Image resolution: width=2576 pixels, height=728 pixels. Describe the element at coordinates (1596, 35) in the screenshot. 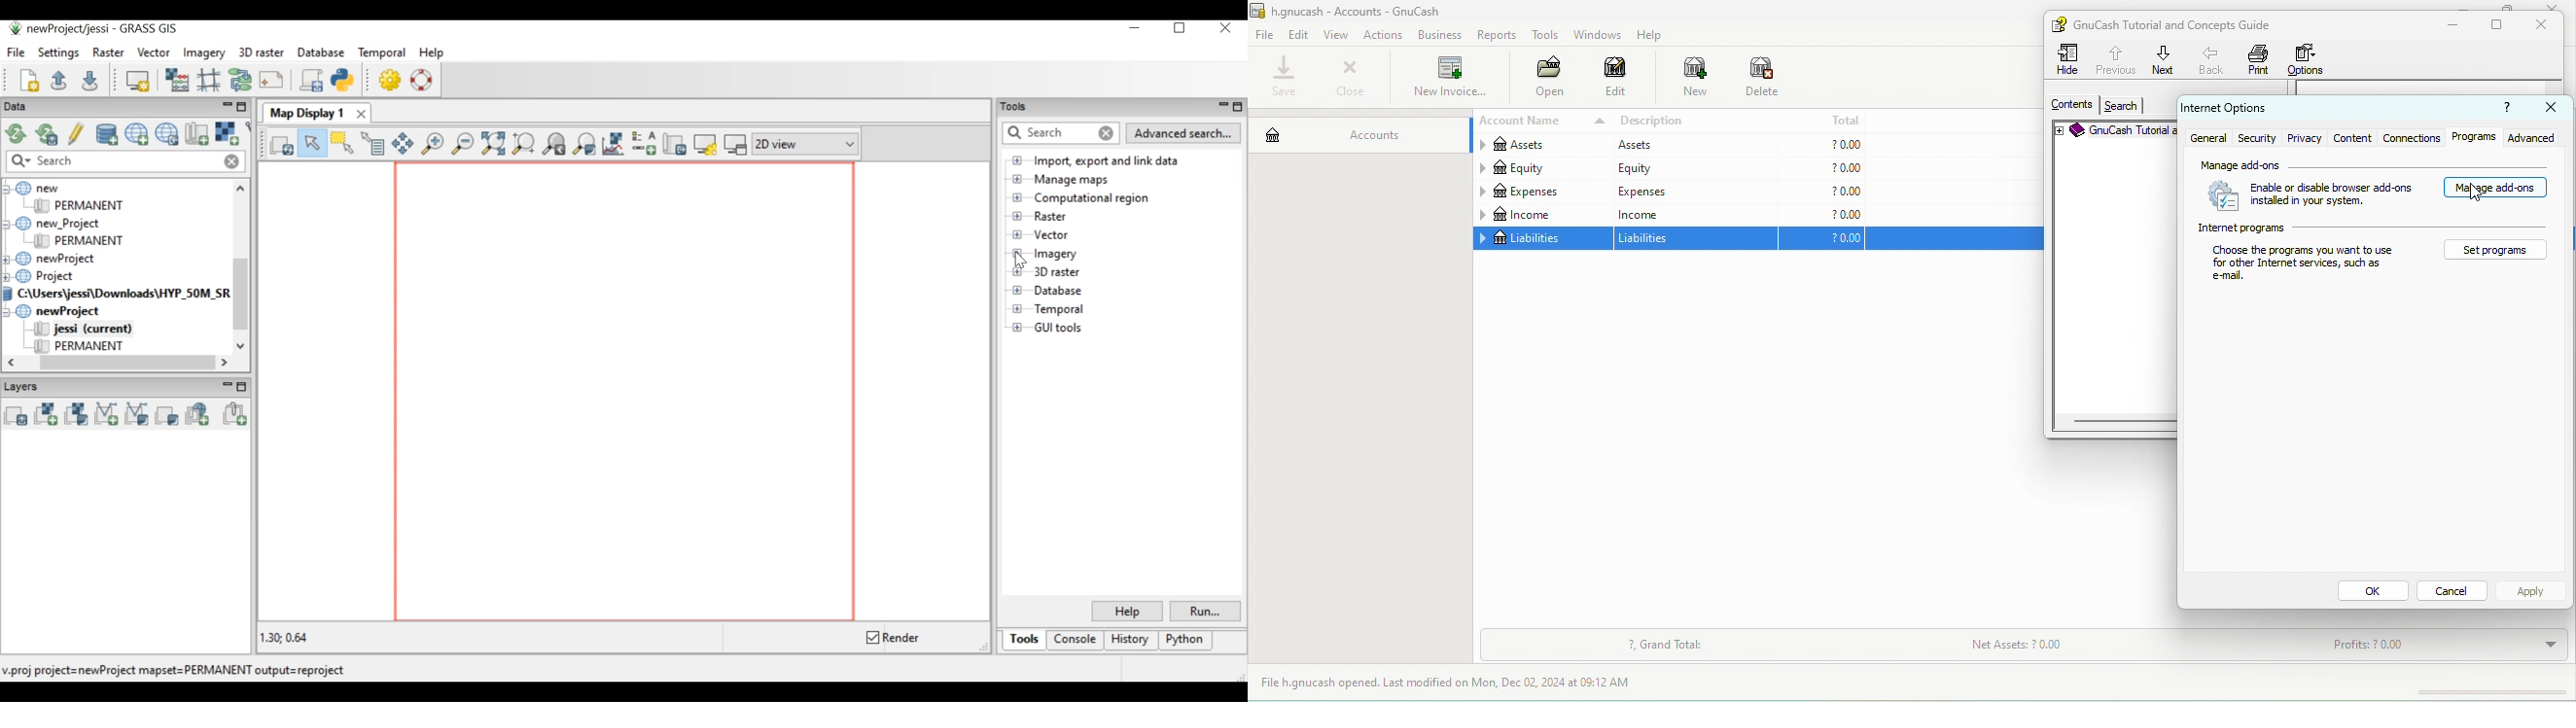

I see `windows` at that location.